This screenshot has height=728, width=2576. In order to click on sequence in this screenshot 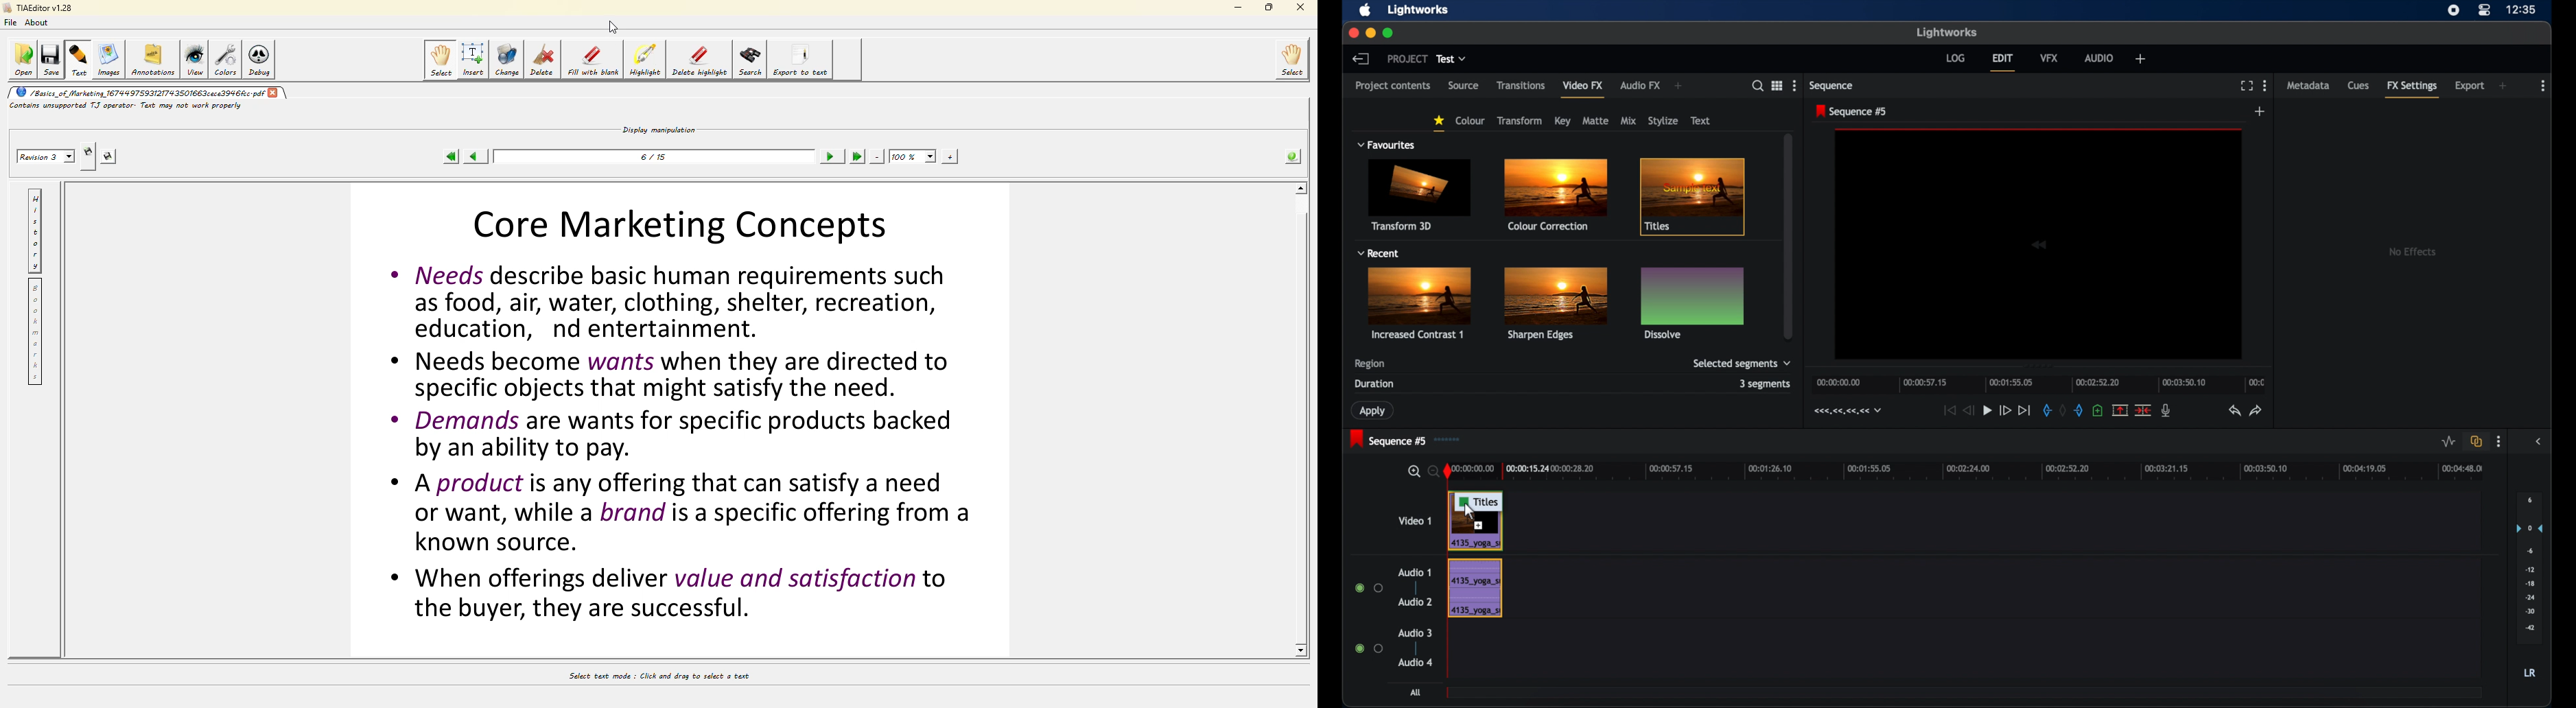, I will do `click(1832, 85)`.